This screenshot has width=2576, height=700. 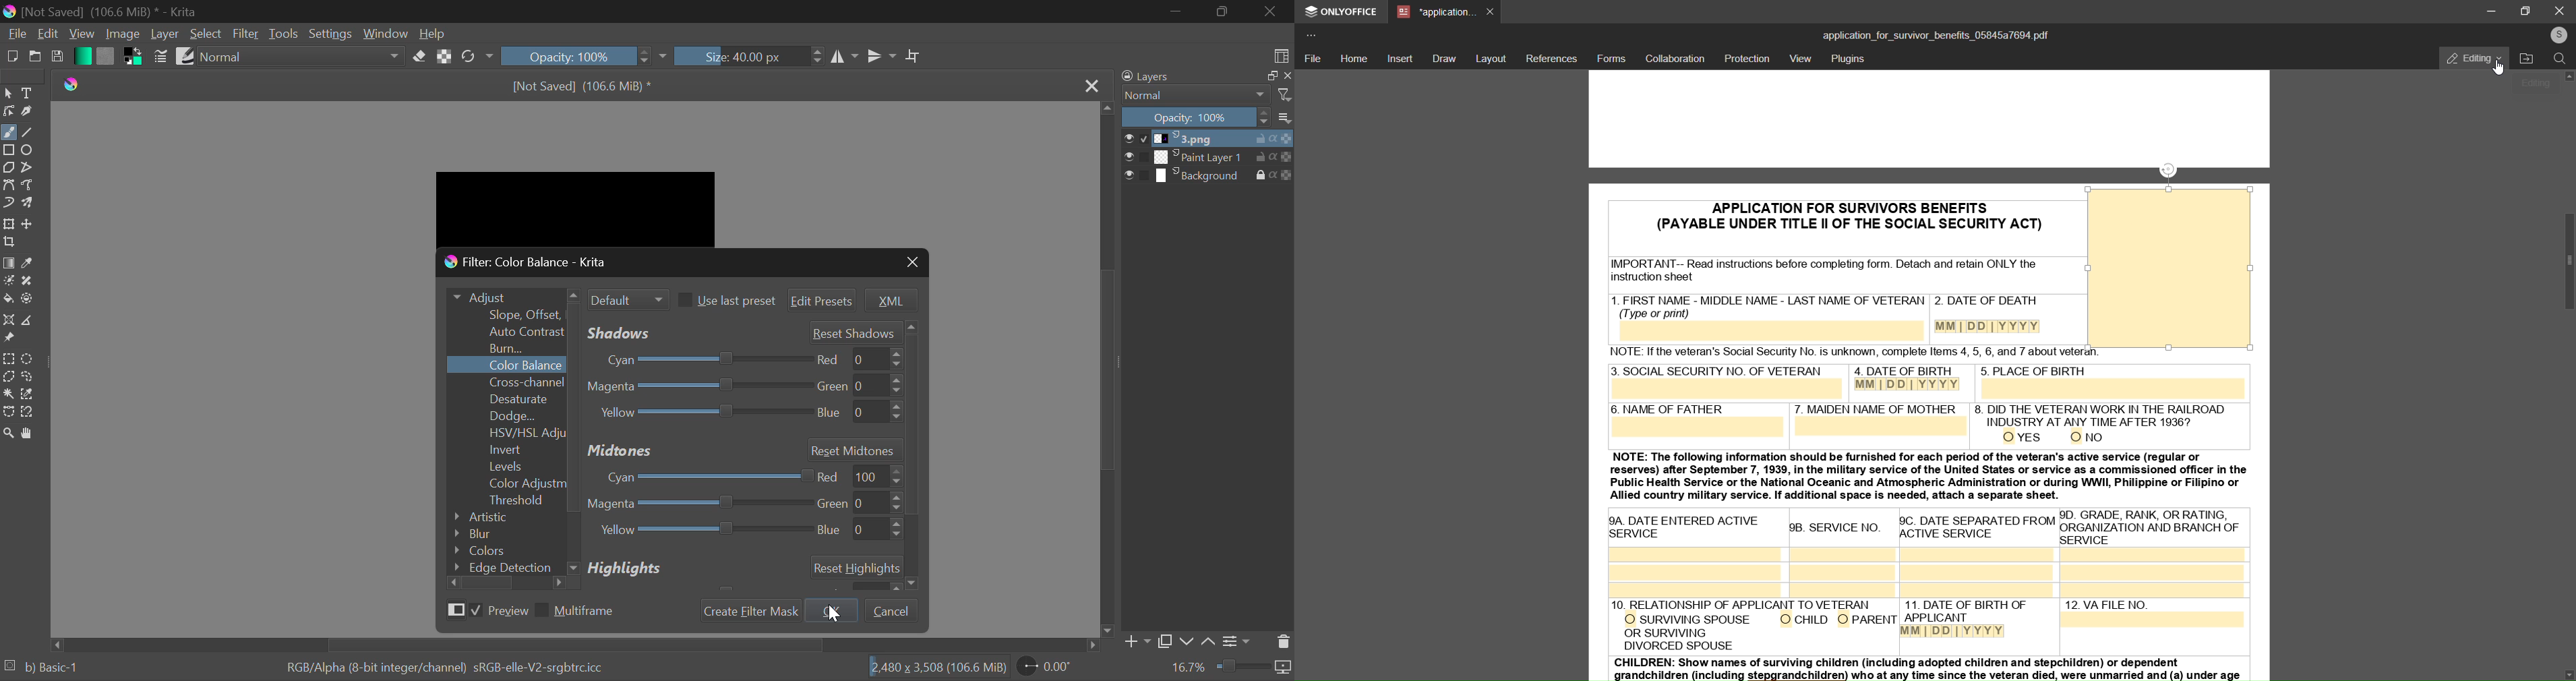 I want to click on Desaturate, so click(x=505, y=399).